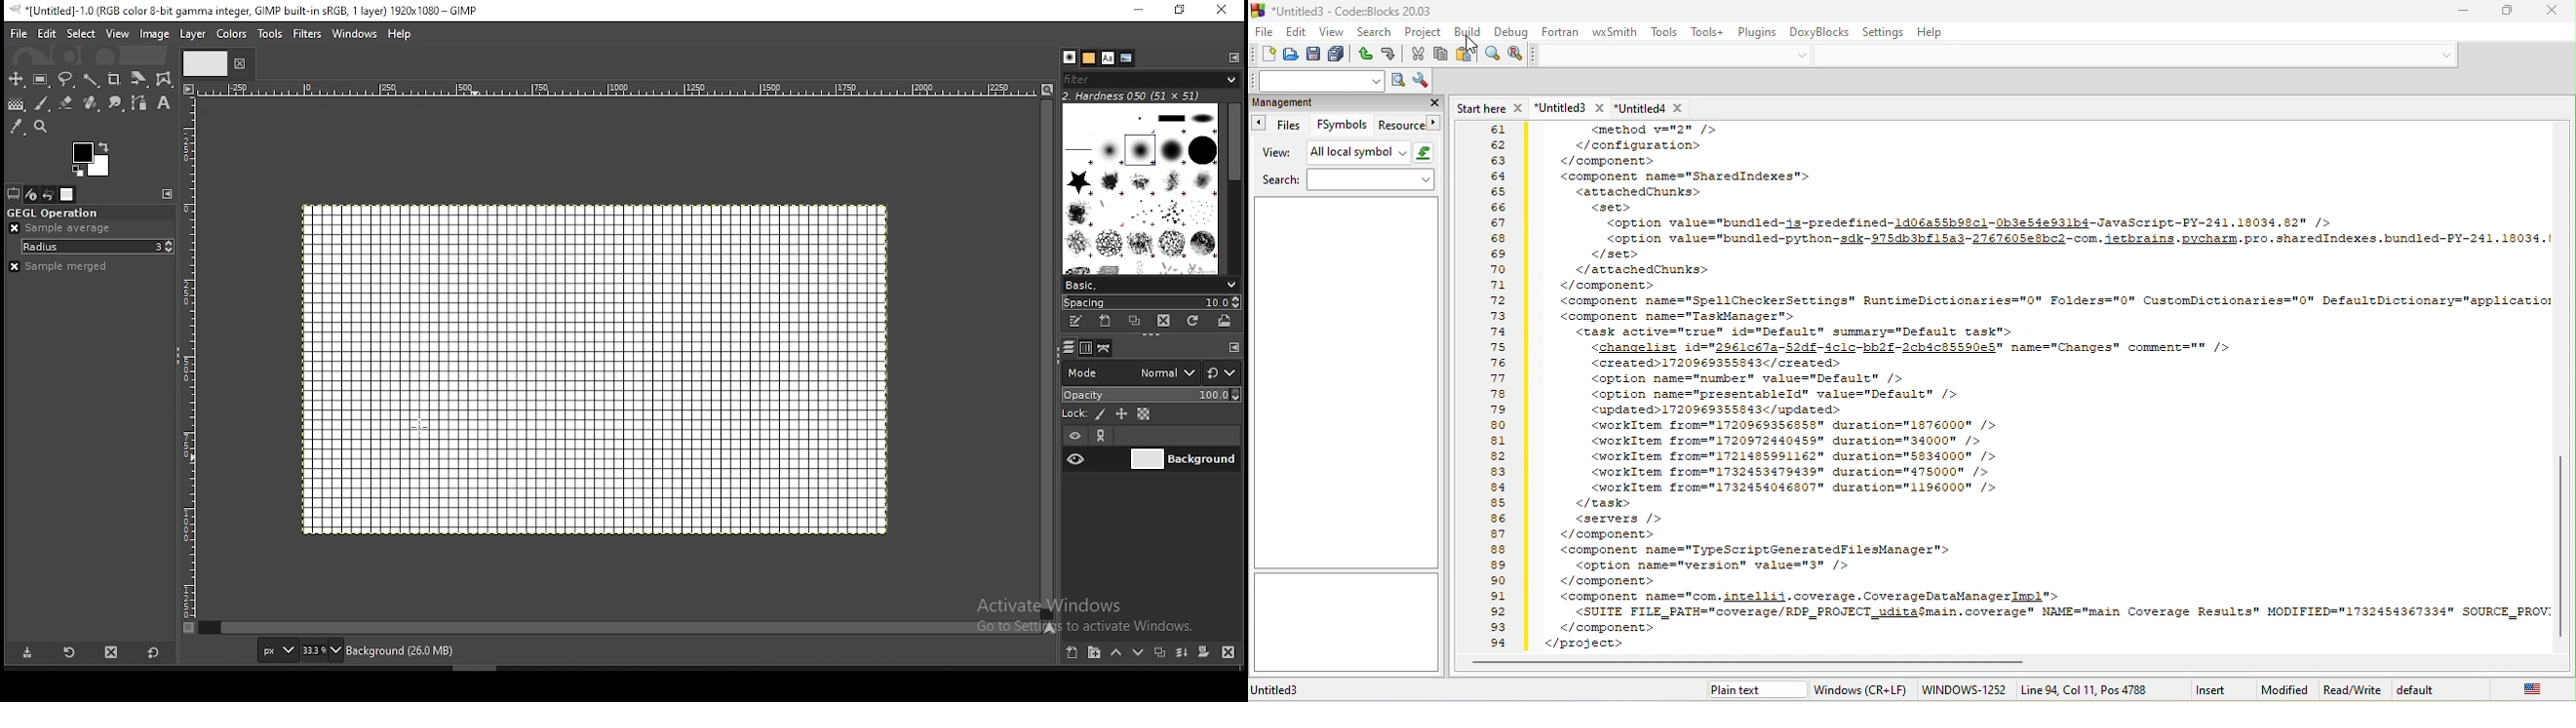 Image resolution: width=2576 pixels, height=728 pixels. What do you see at coordinates (1121, 413) in the screenshot?
I see `lock size and position` at bounding box center [1121, 413].